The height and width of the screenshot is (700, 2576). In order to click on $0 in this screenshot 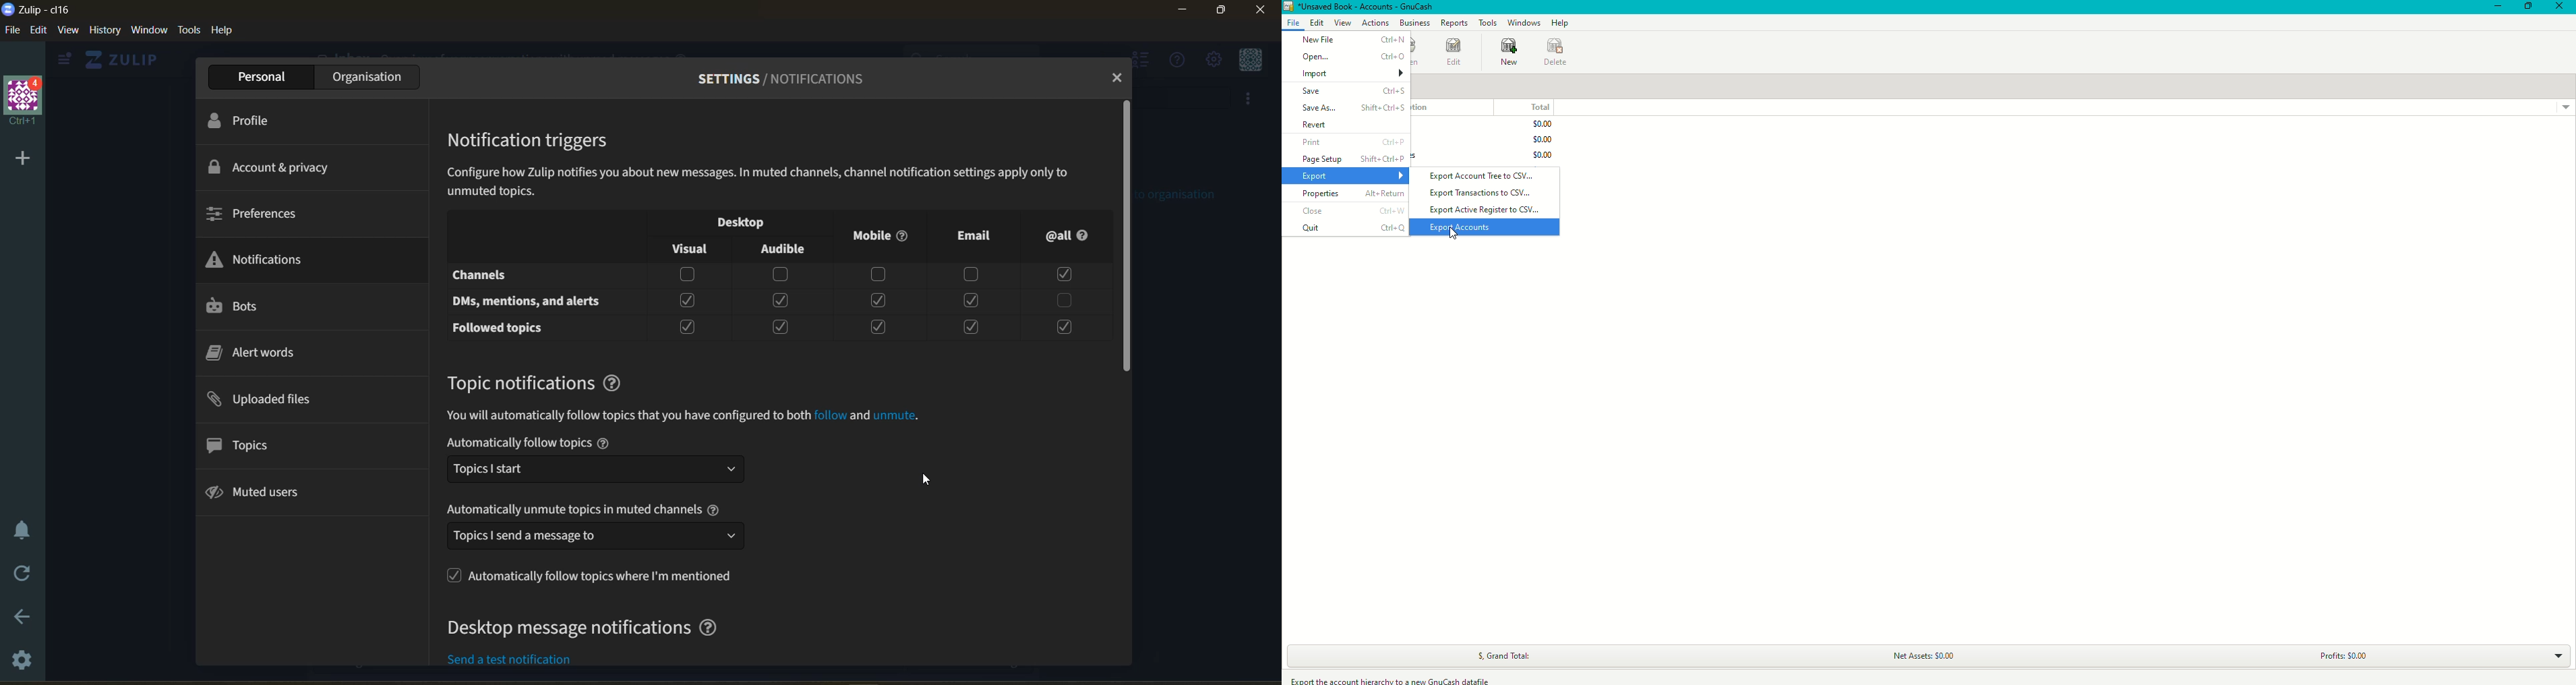, I will do `click(1537, 138)`.